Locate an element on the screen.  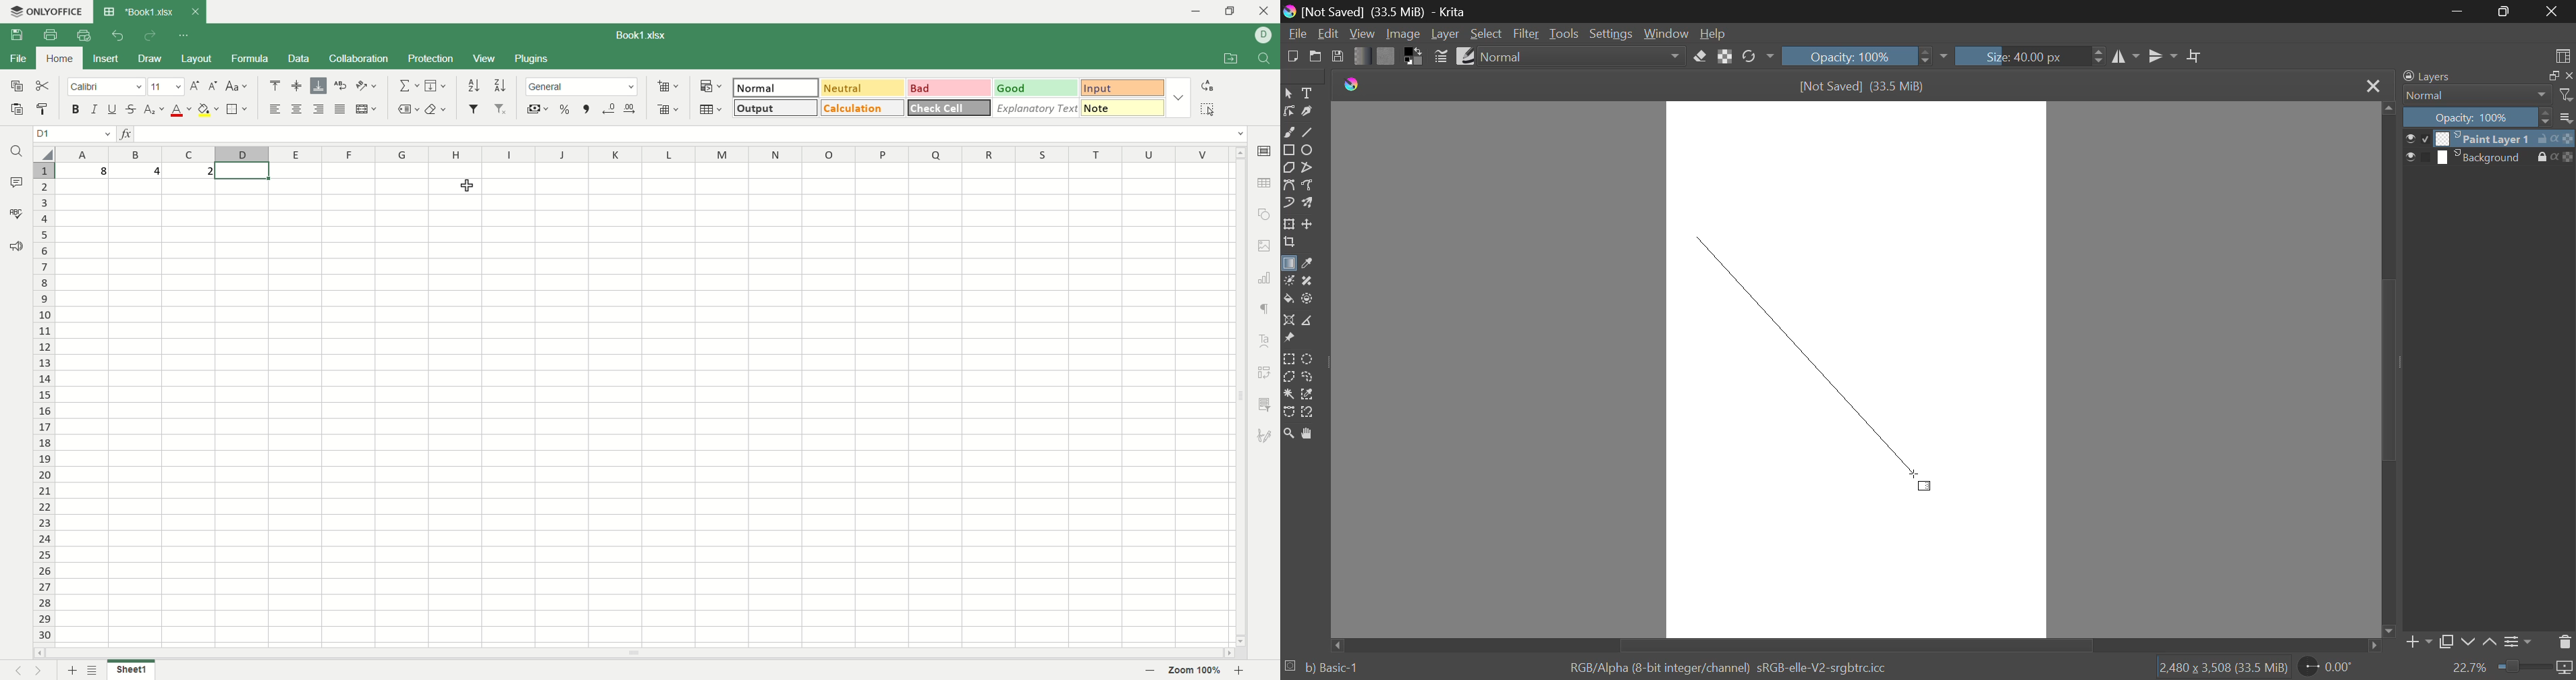
more options is located at coordinates (2567, 117).